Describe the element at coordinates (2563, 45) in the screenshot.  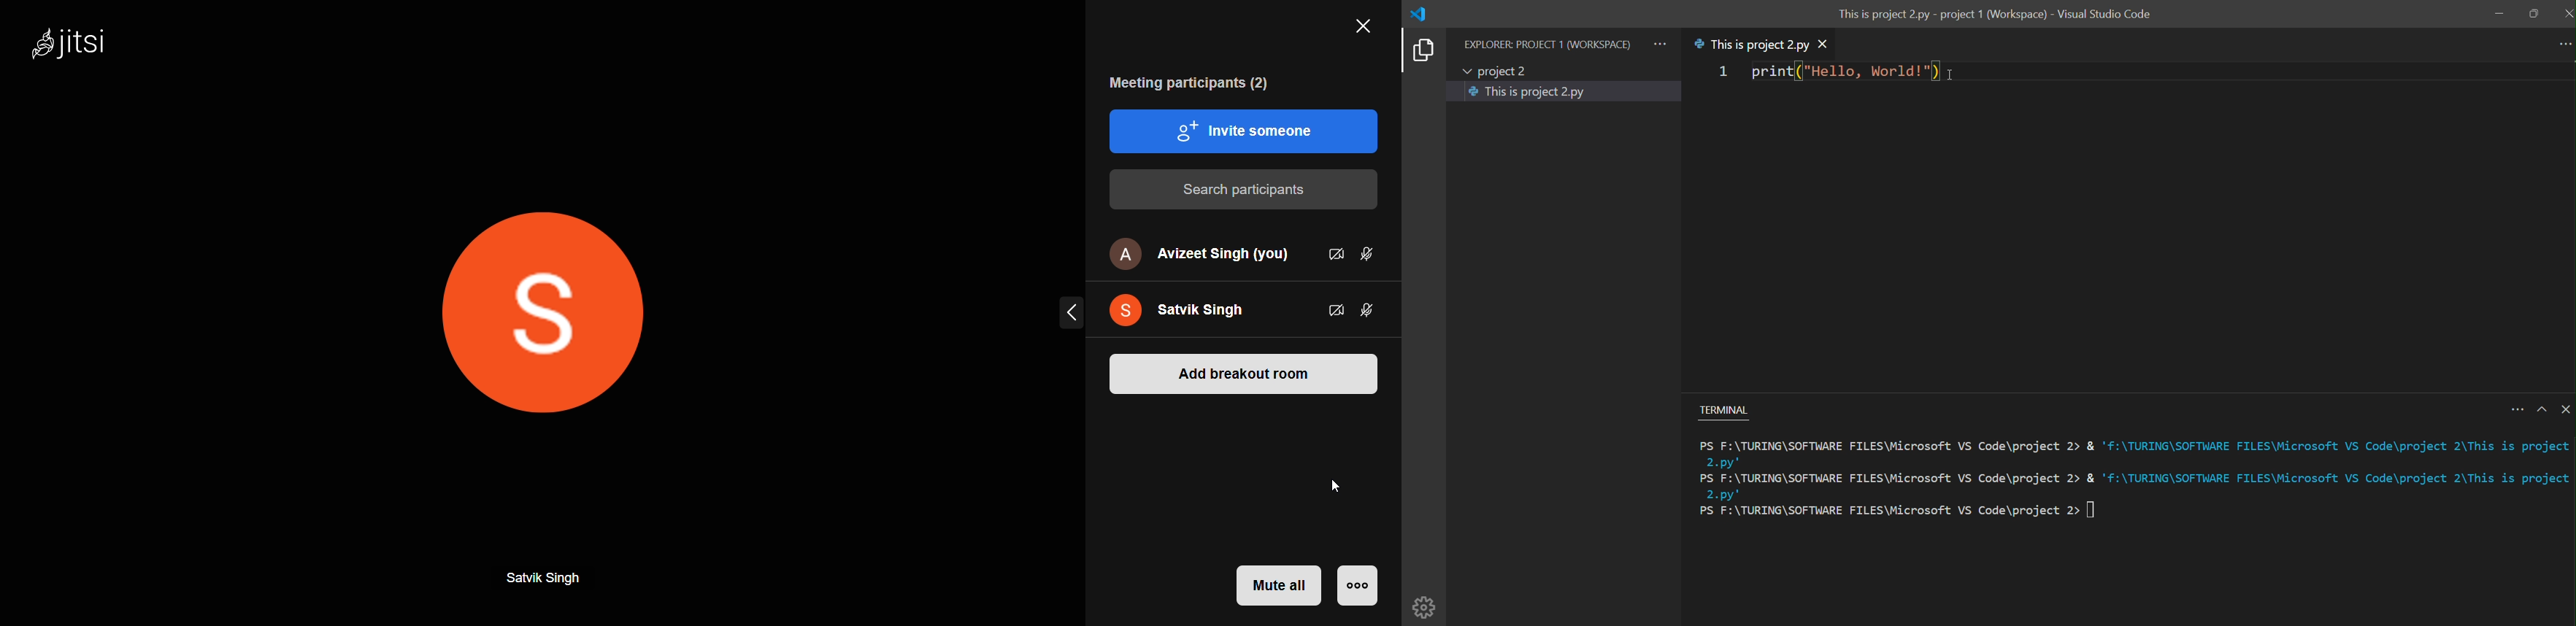
I see `more actions` at that location.